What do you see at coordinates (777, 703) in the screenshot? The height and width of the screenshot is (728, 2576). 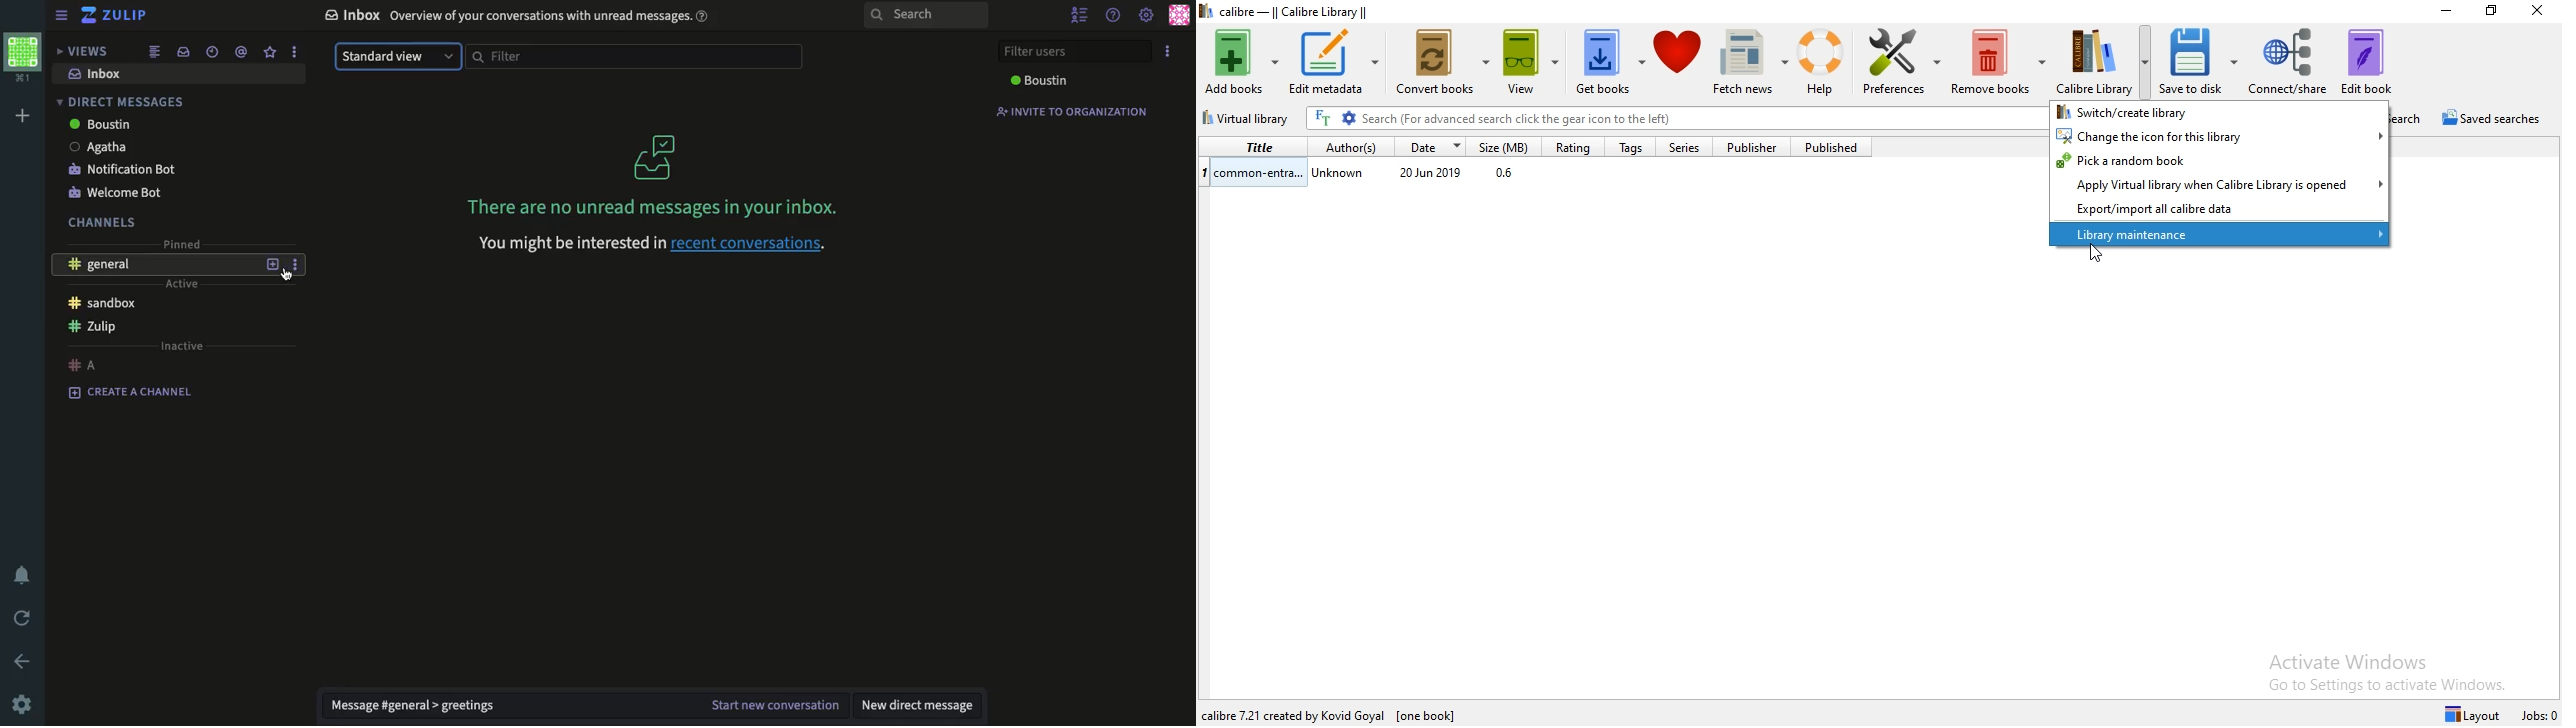 I see `start new conversation` at bounding box center [777, 703].